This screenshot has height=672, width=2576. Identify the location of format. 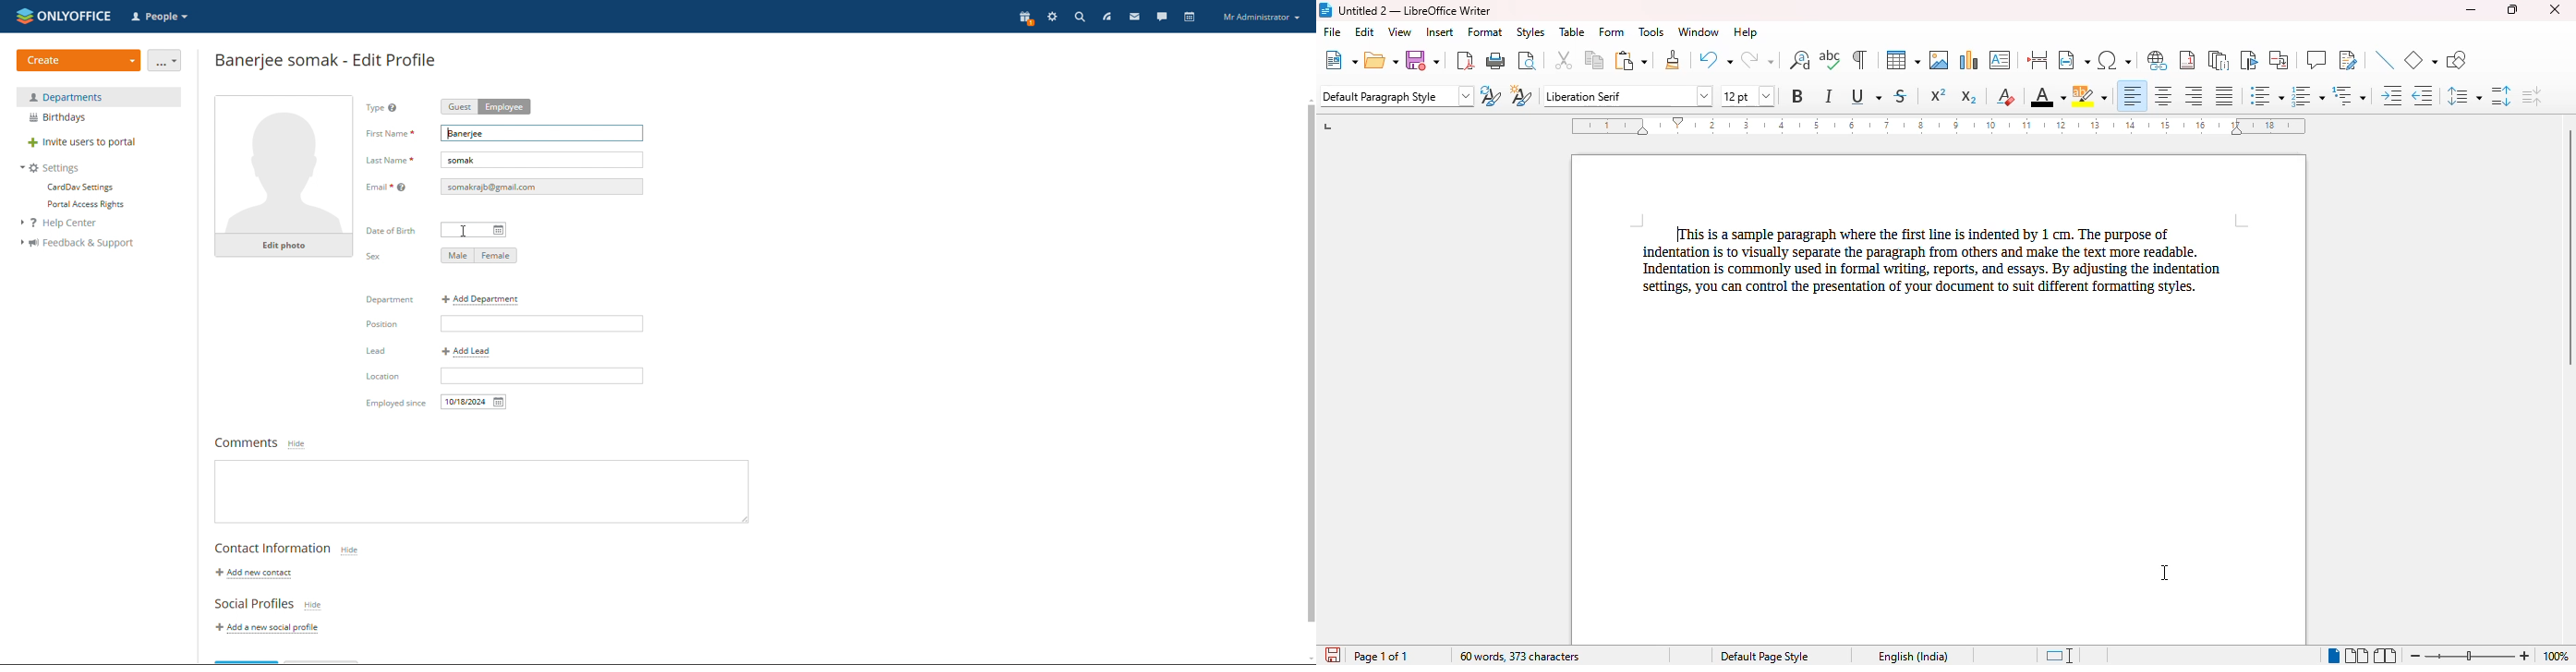
(1485, 32).